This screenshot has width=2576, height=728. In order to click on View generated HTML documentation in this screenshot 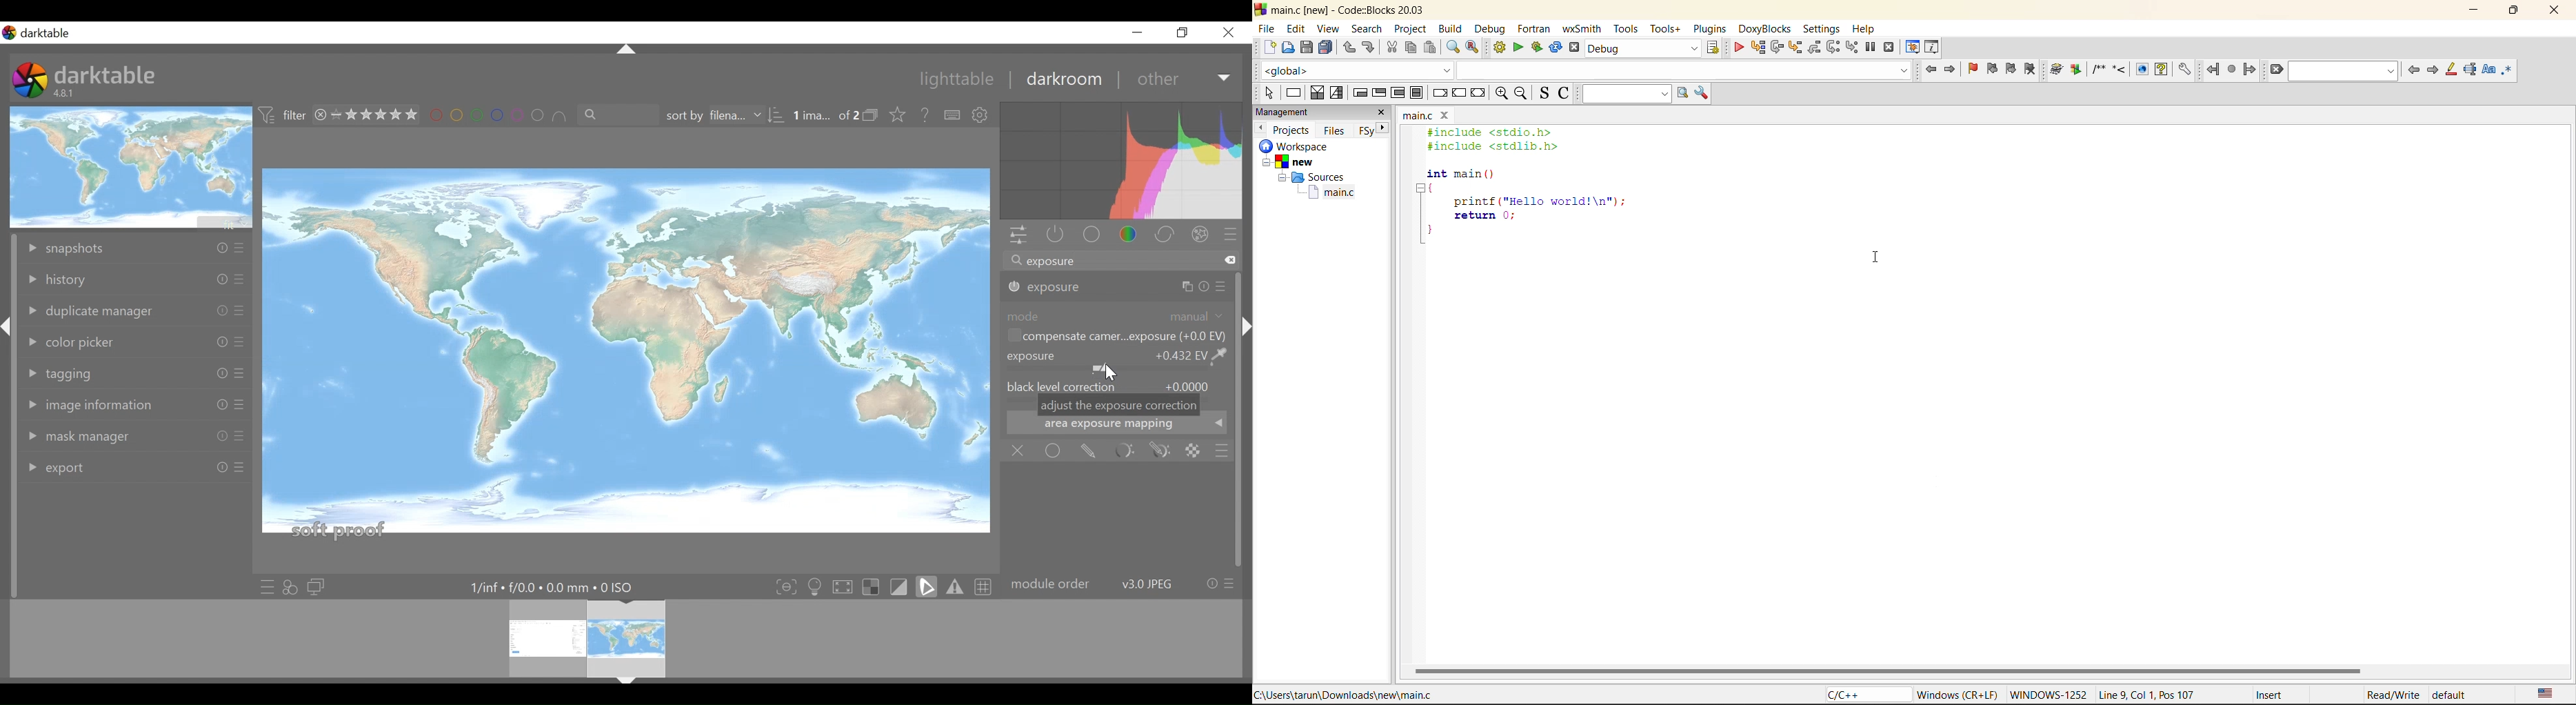, I will do `click(2142, 69)`.